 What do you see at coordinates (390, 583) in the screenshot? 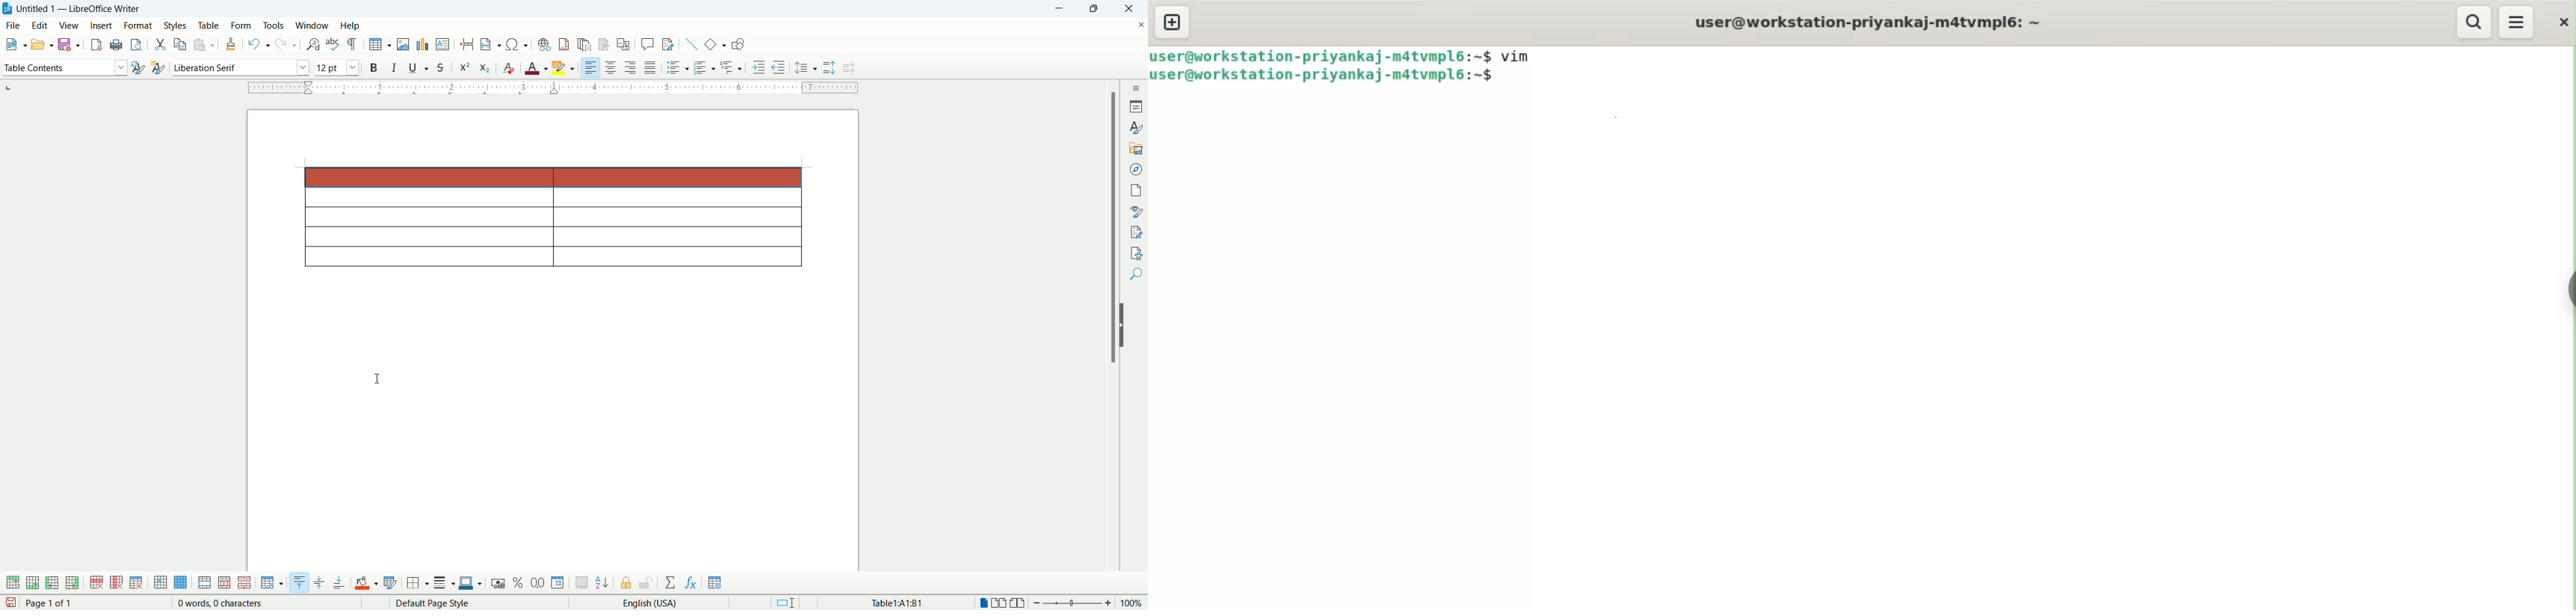
I see `autoformat styles` at bounding box center [390, 583].